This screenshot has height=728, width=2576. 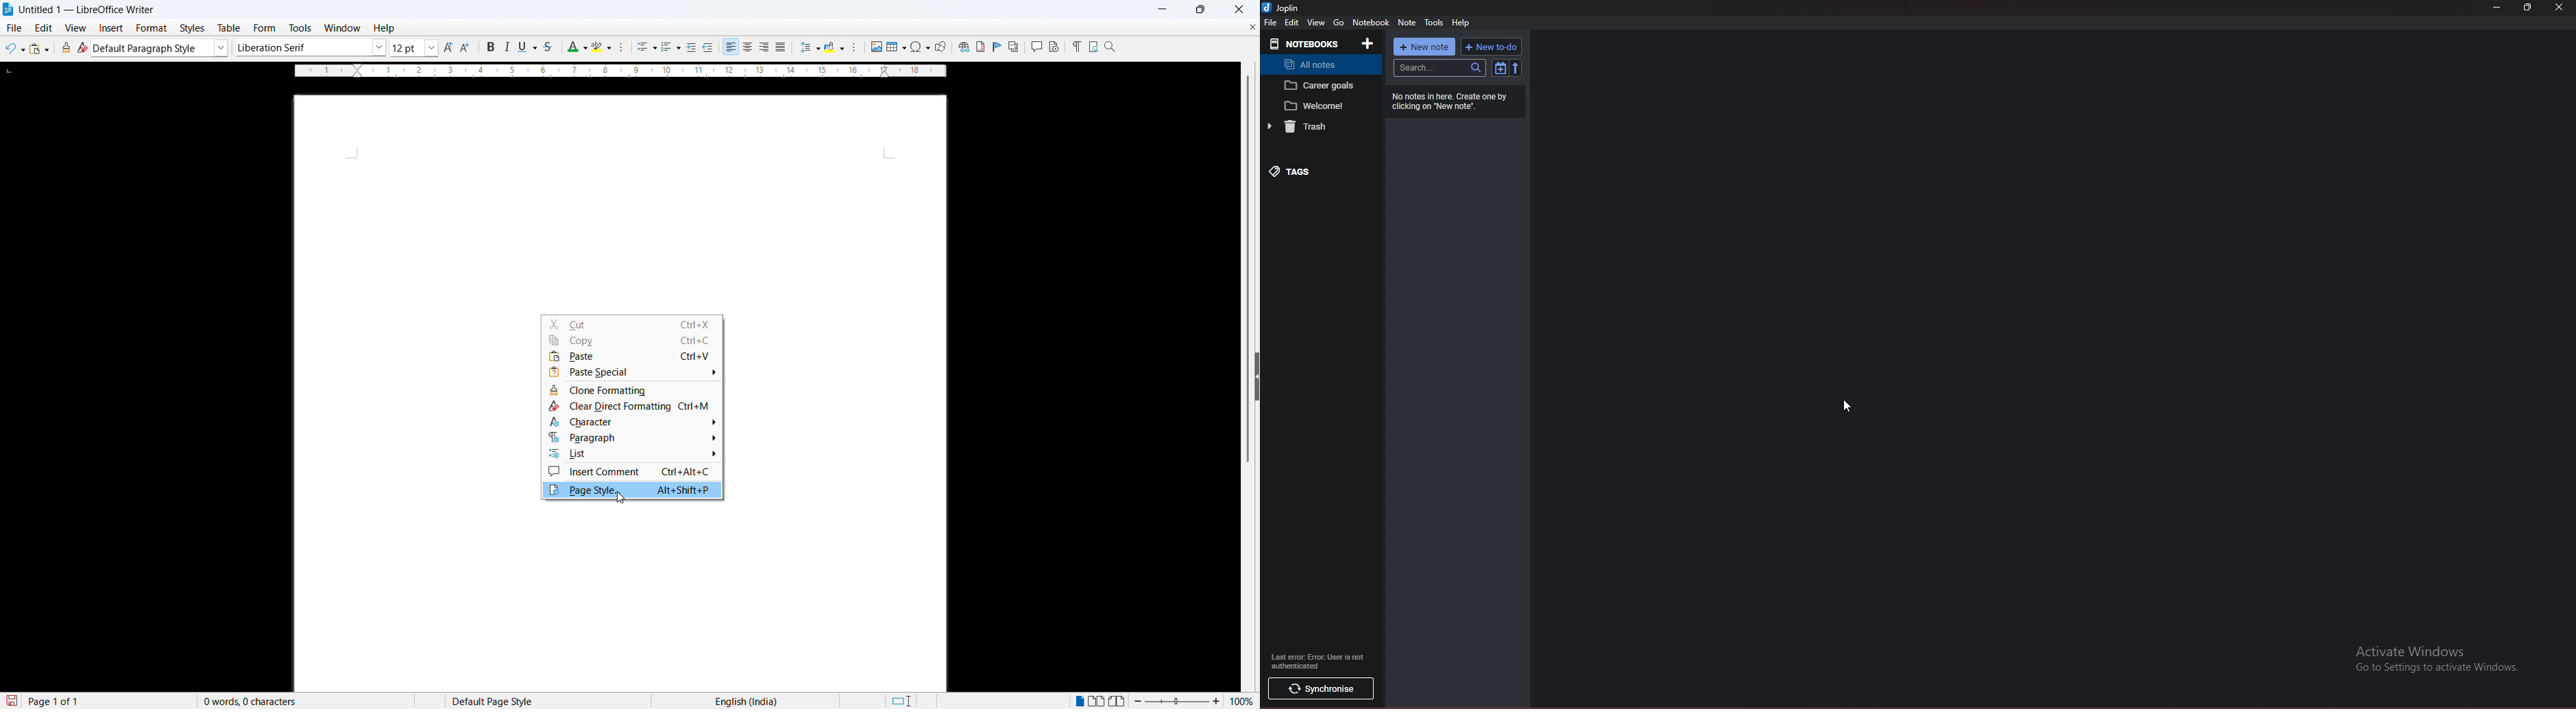 I want to click on cursor, so click(x=1849, y=406).